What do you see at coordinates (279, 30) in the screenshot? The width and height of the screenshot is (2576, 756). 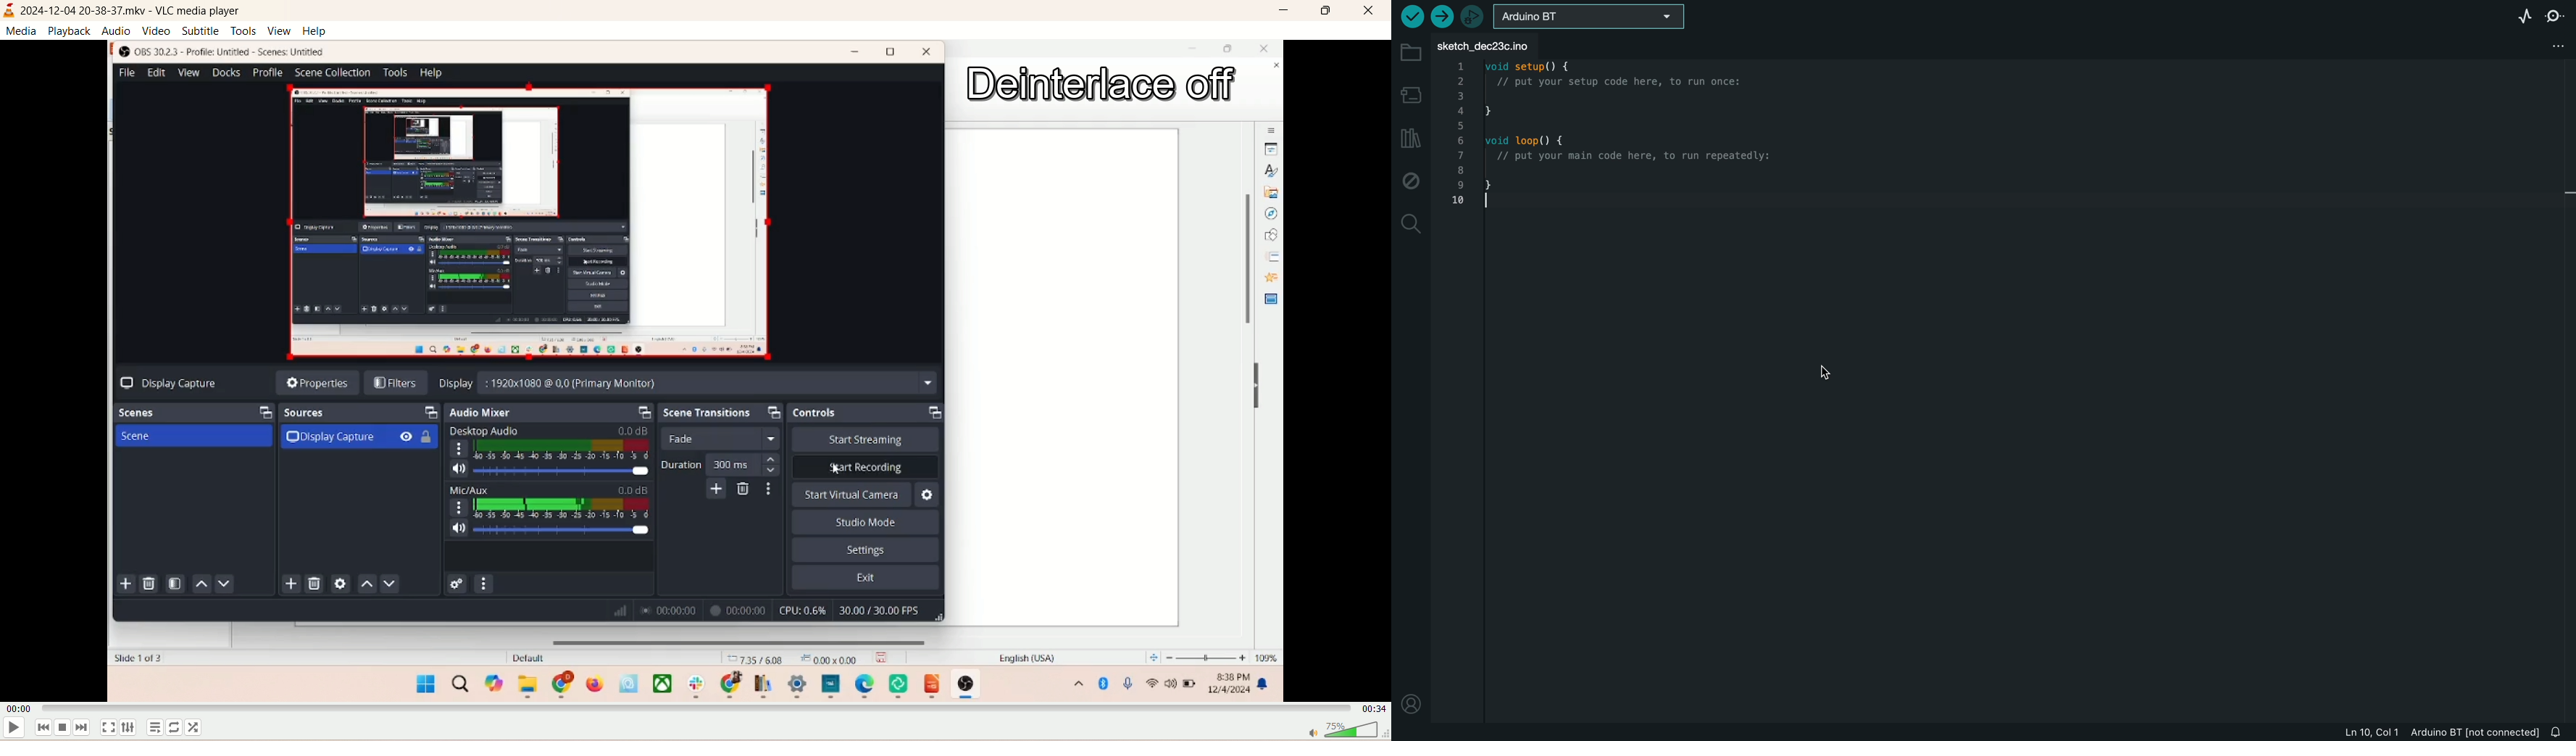 I see `view` at bounding box center [279, 30].